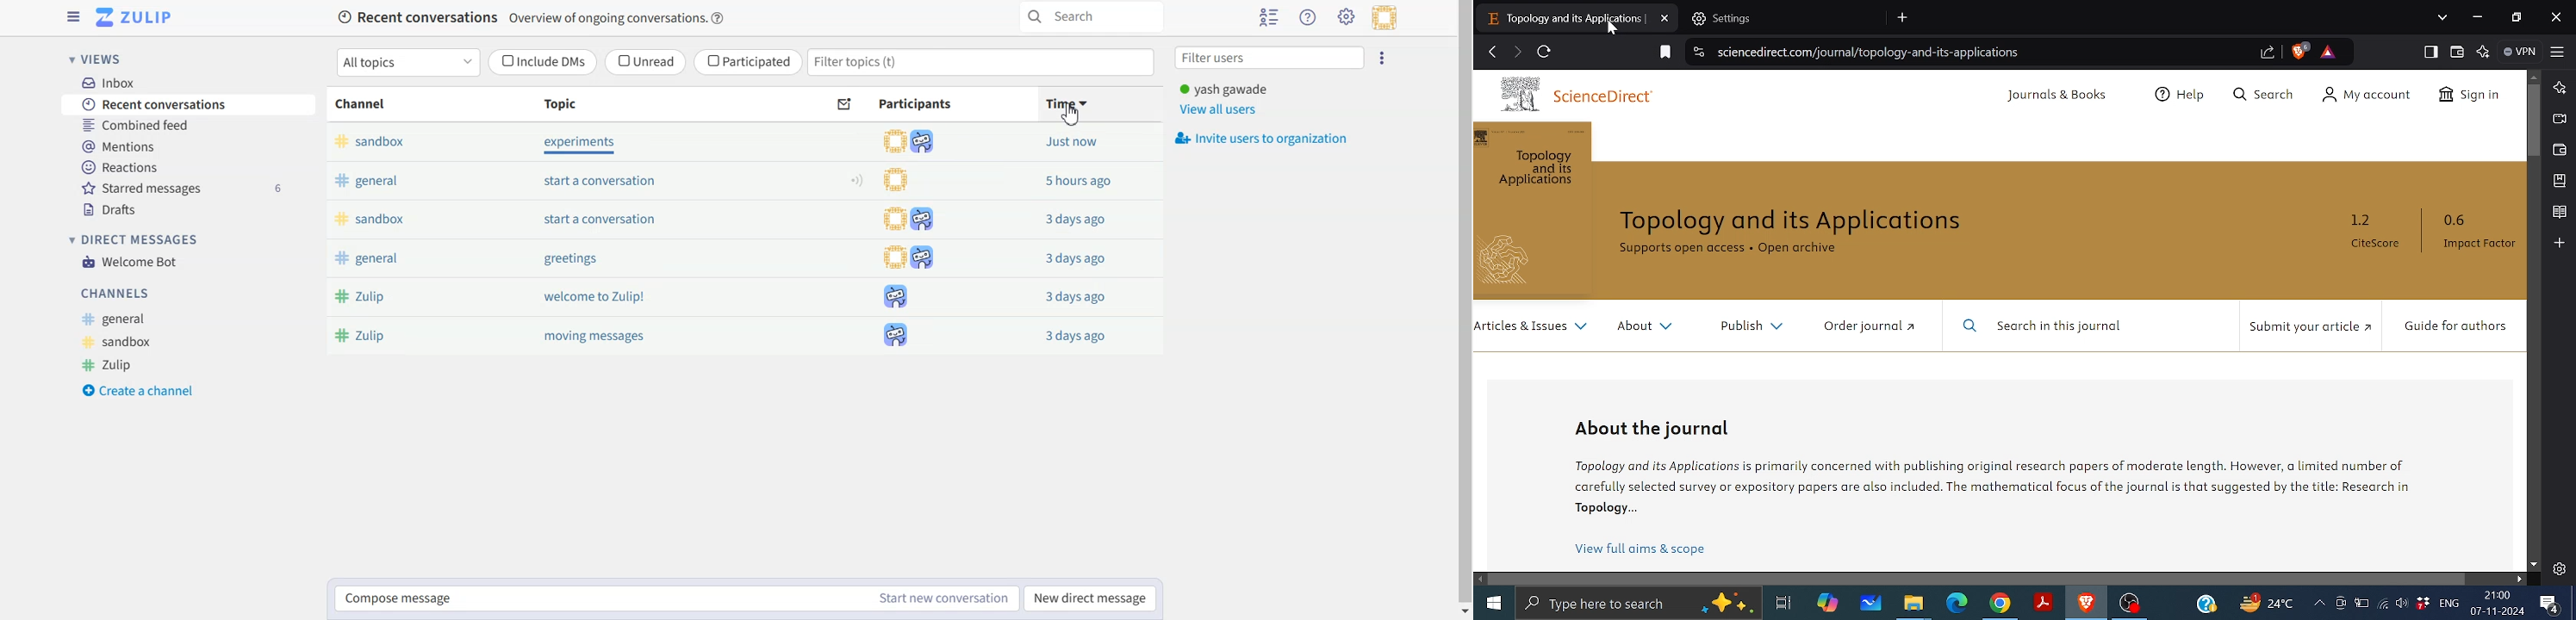 This screenshot has height=644, width=2576. I want to click on Leo, so click(2559, 88).